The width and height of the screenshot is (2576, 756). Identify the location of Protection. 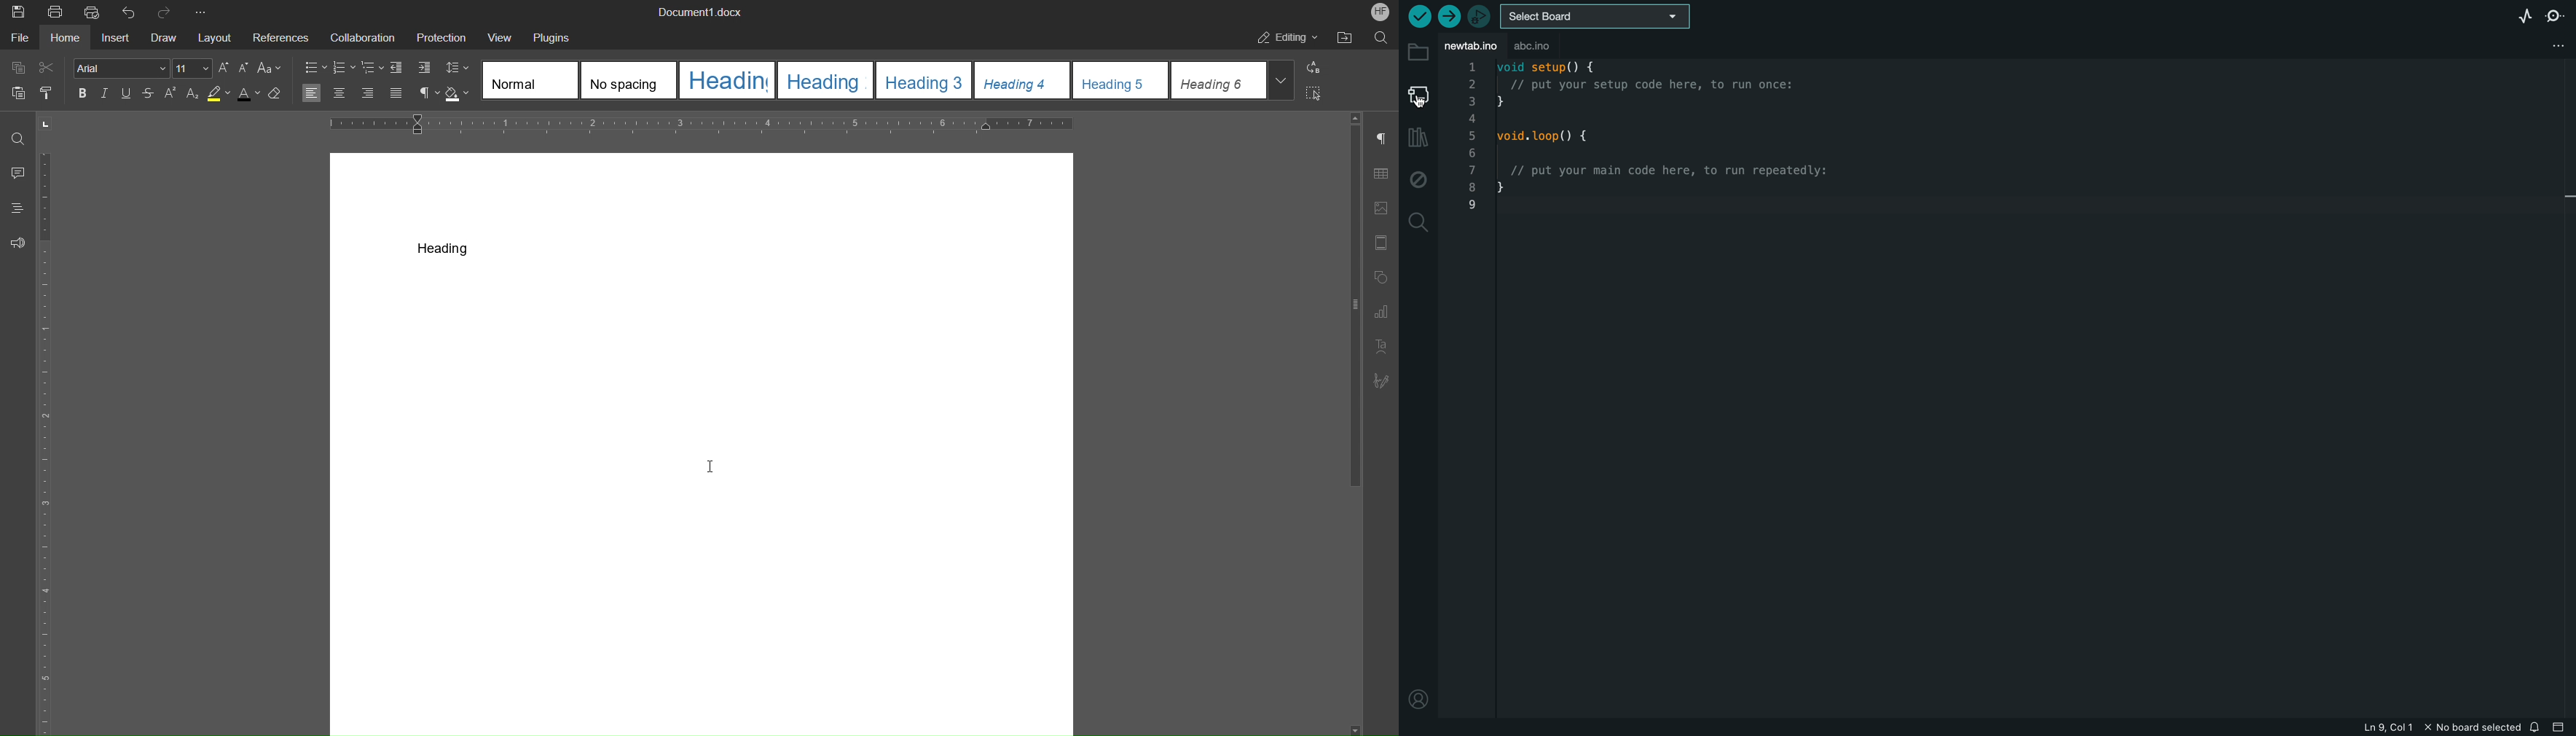
(438, 36).